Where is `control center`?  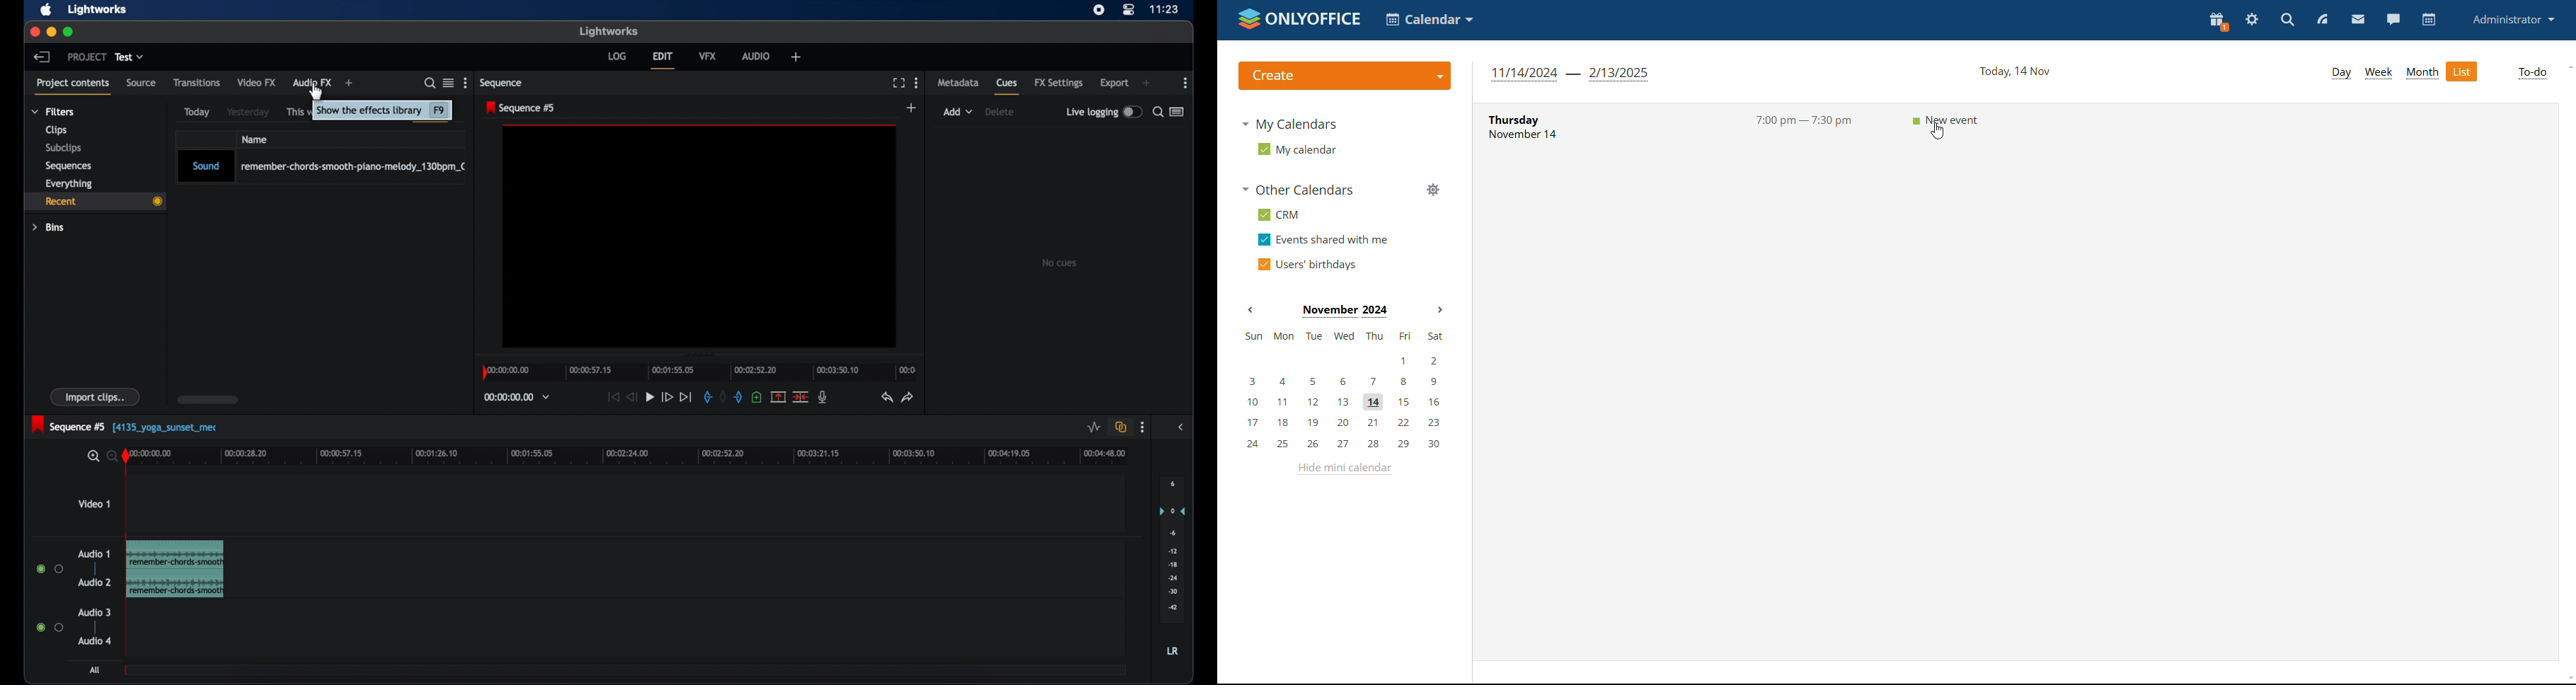
control center is located at coordinates (1128, 10).